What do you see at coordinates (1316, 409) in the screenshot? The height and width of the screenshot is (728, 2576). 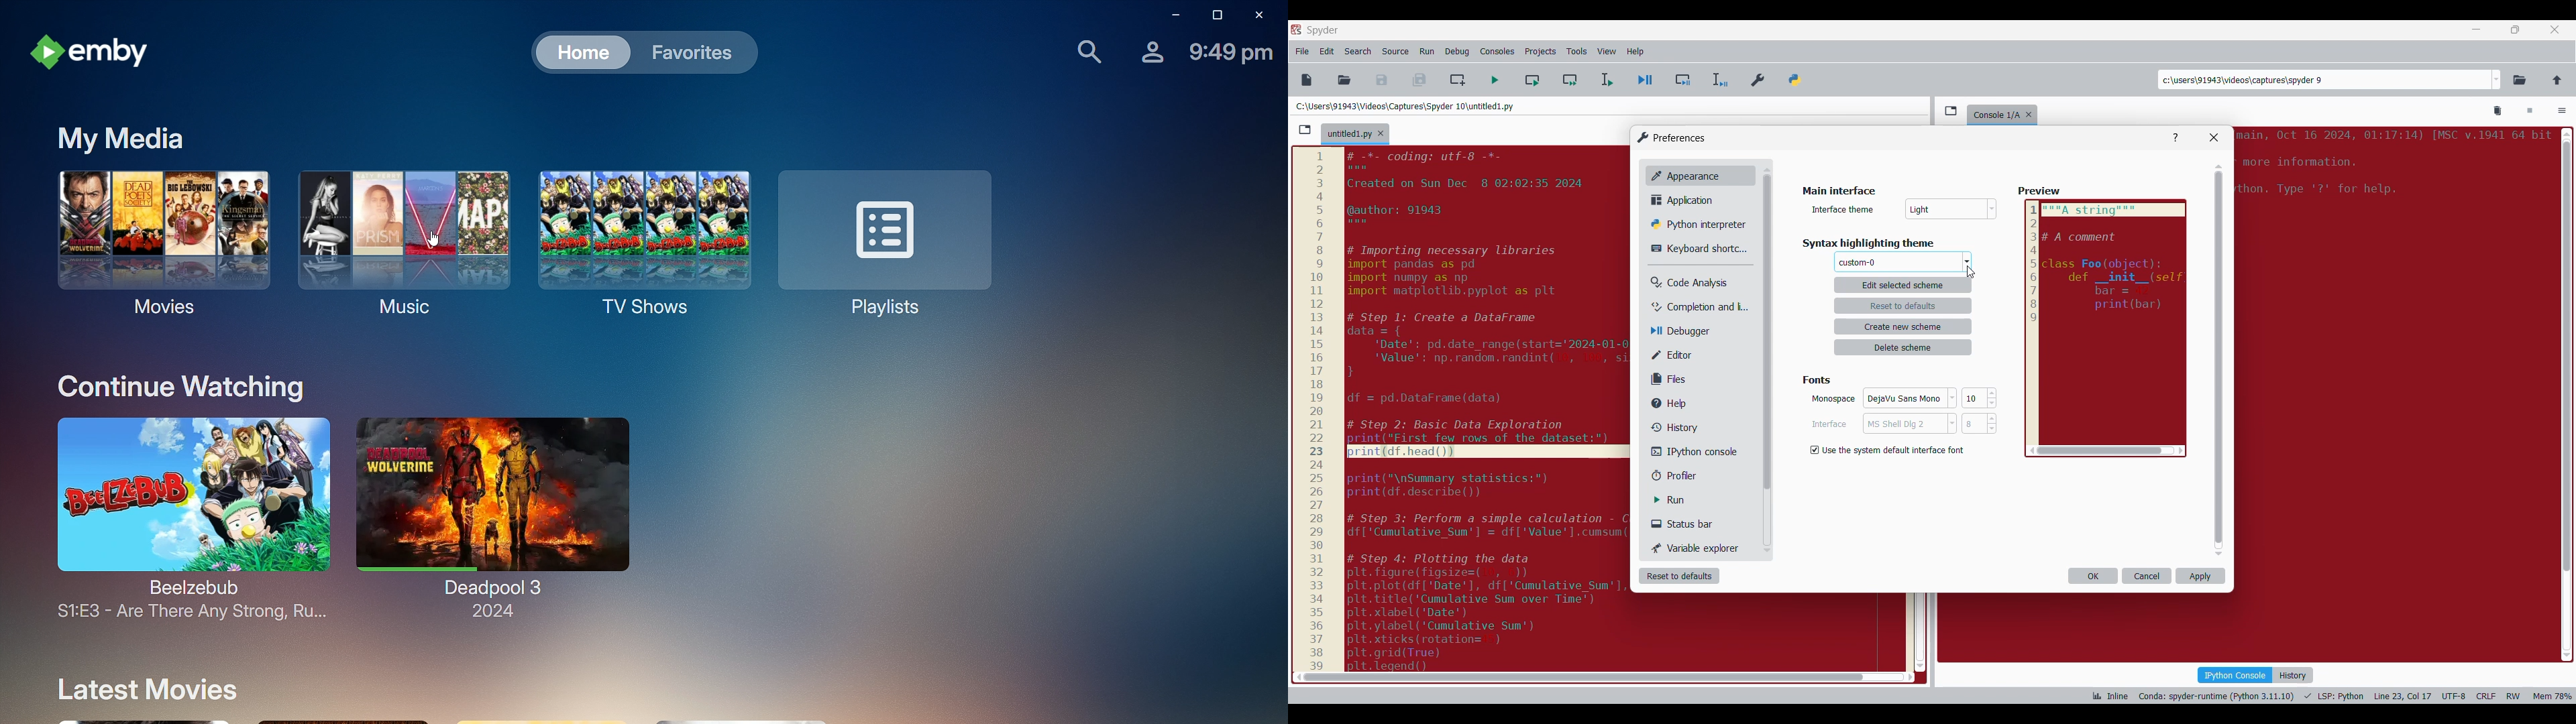 I see `scale` at bounding box center [1316, 409].